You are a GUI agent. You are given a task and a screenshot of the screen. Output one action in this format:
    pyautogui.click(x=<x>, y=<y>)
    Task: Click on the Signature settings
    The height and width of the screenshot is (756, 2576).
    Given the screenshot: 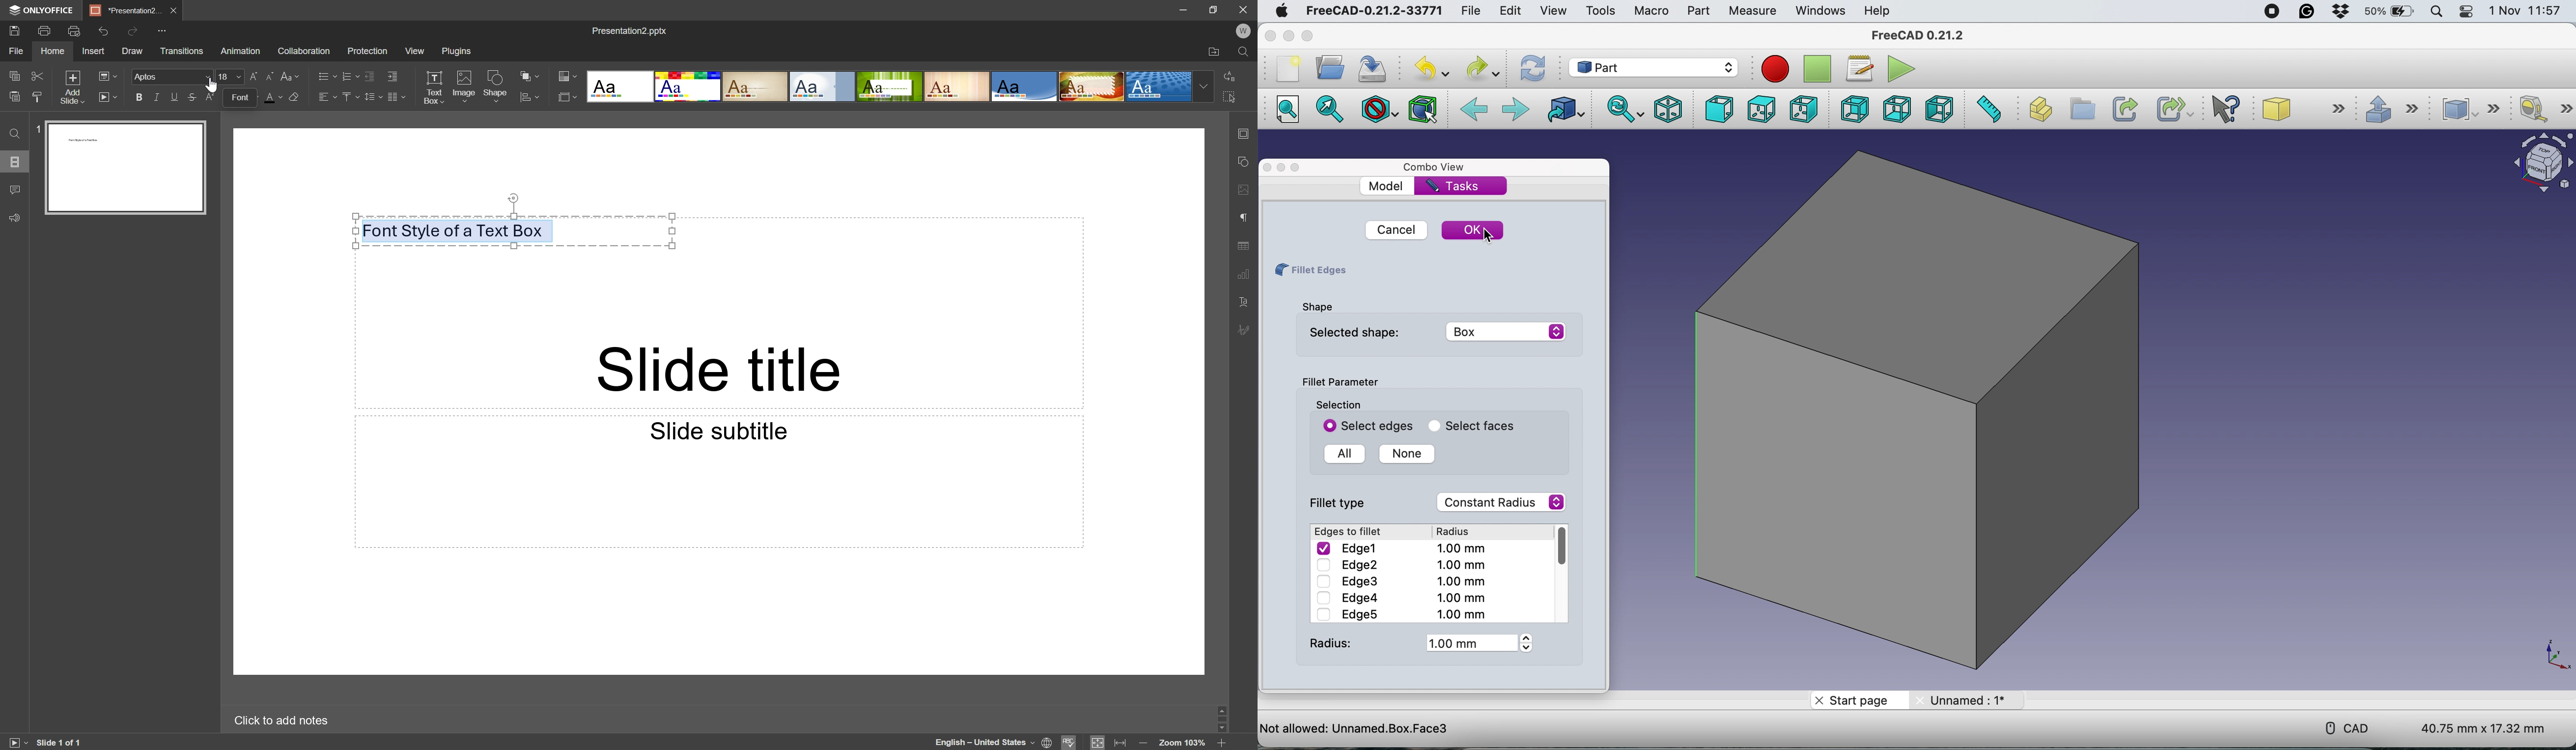 What is the action you would take?
    pyautogui.click(x=1247, y=330)
    